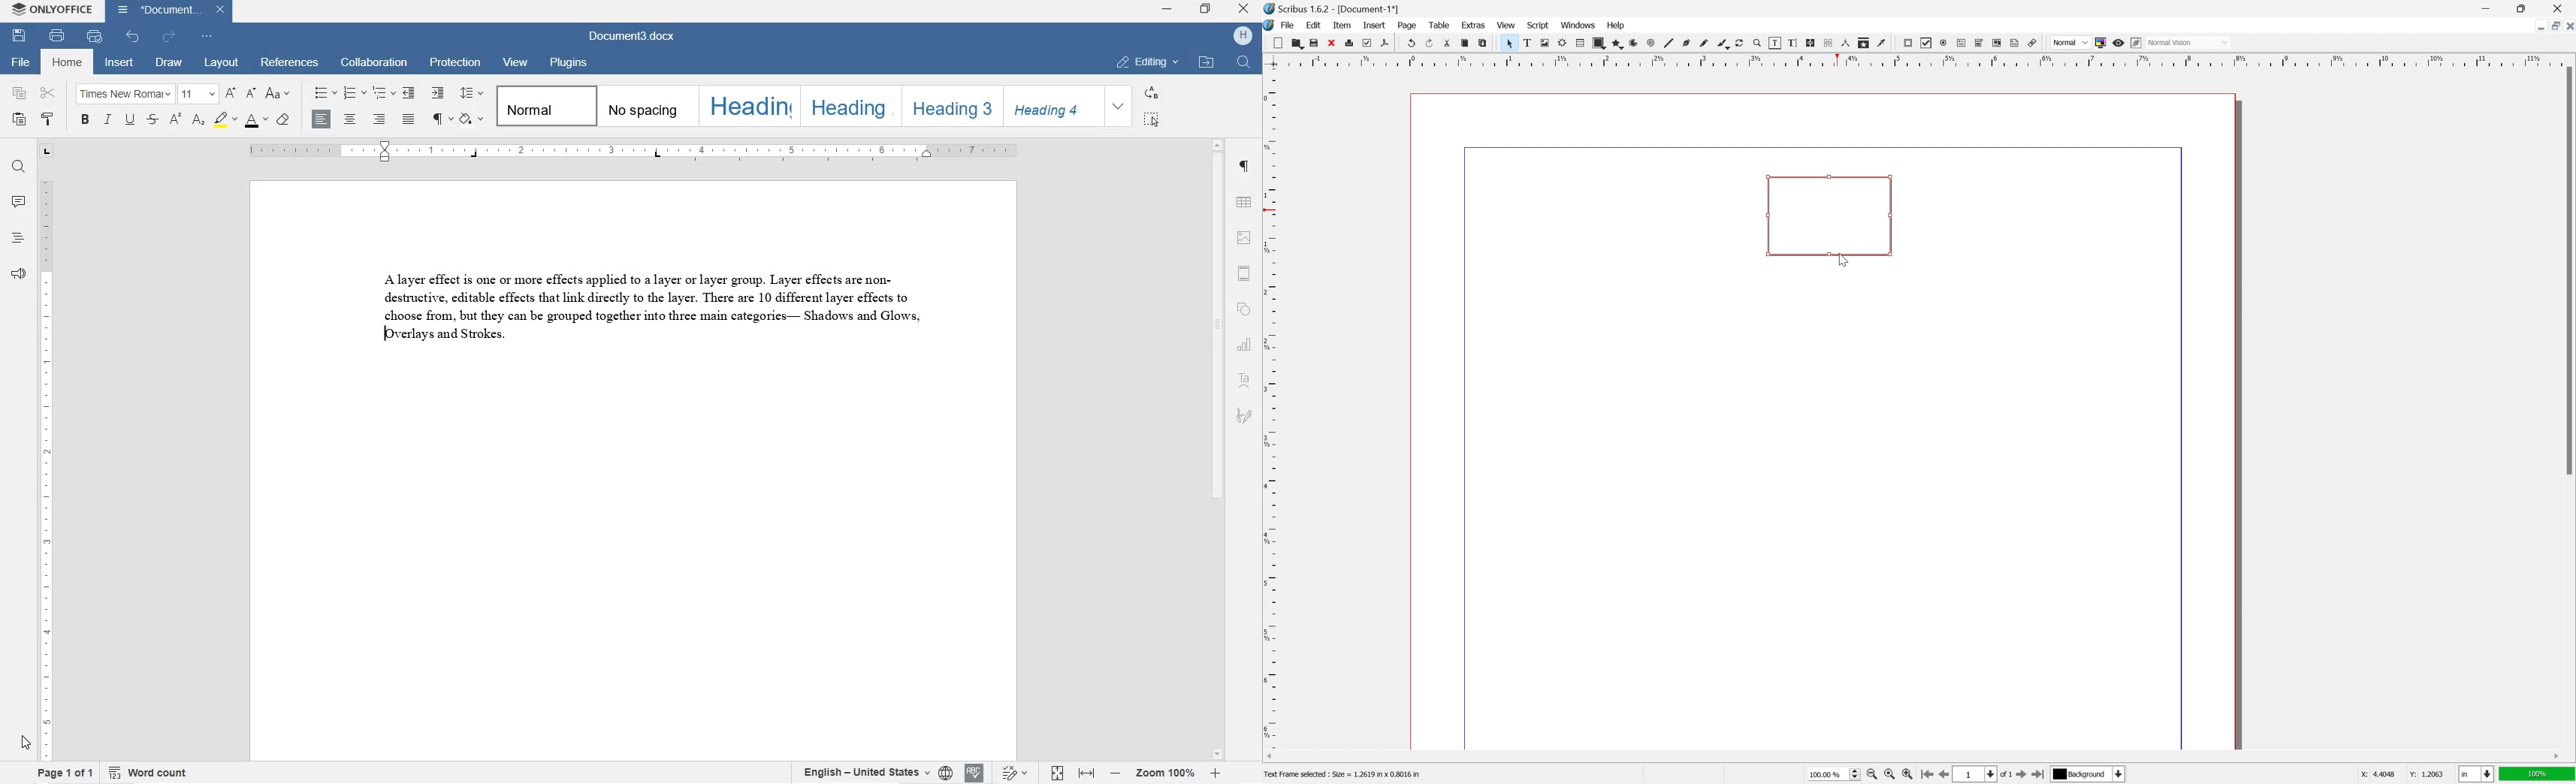 Image resolution: width=2576 pixels, height=784 pixels. What do you see at coordinates (1151, 93) in the screenshot?
I see `REPLACE` at bounding box center [1151, 93].